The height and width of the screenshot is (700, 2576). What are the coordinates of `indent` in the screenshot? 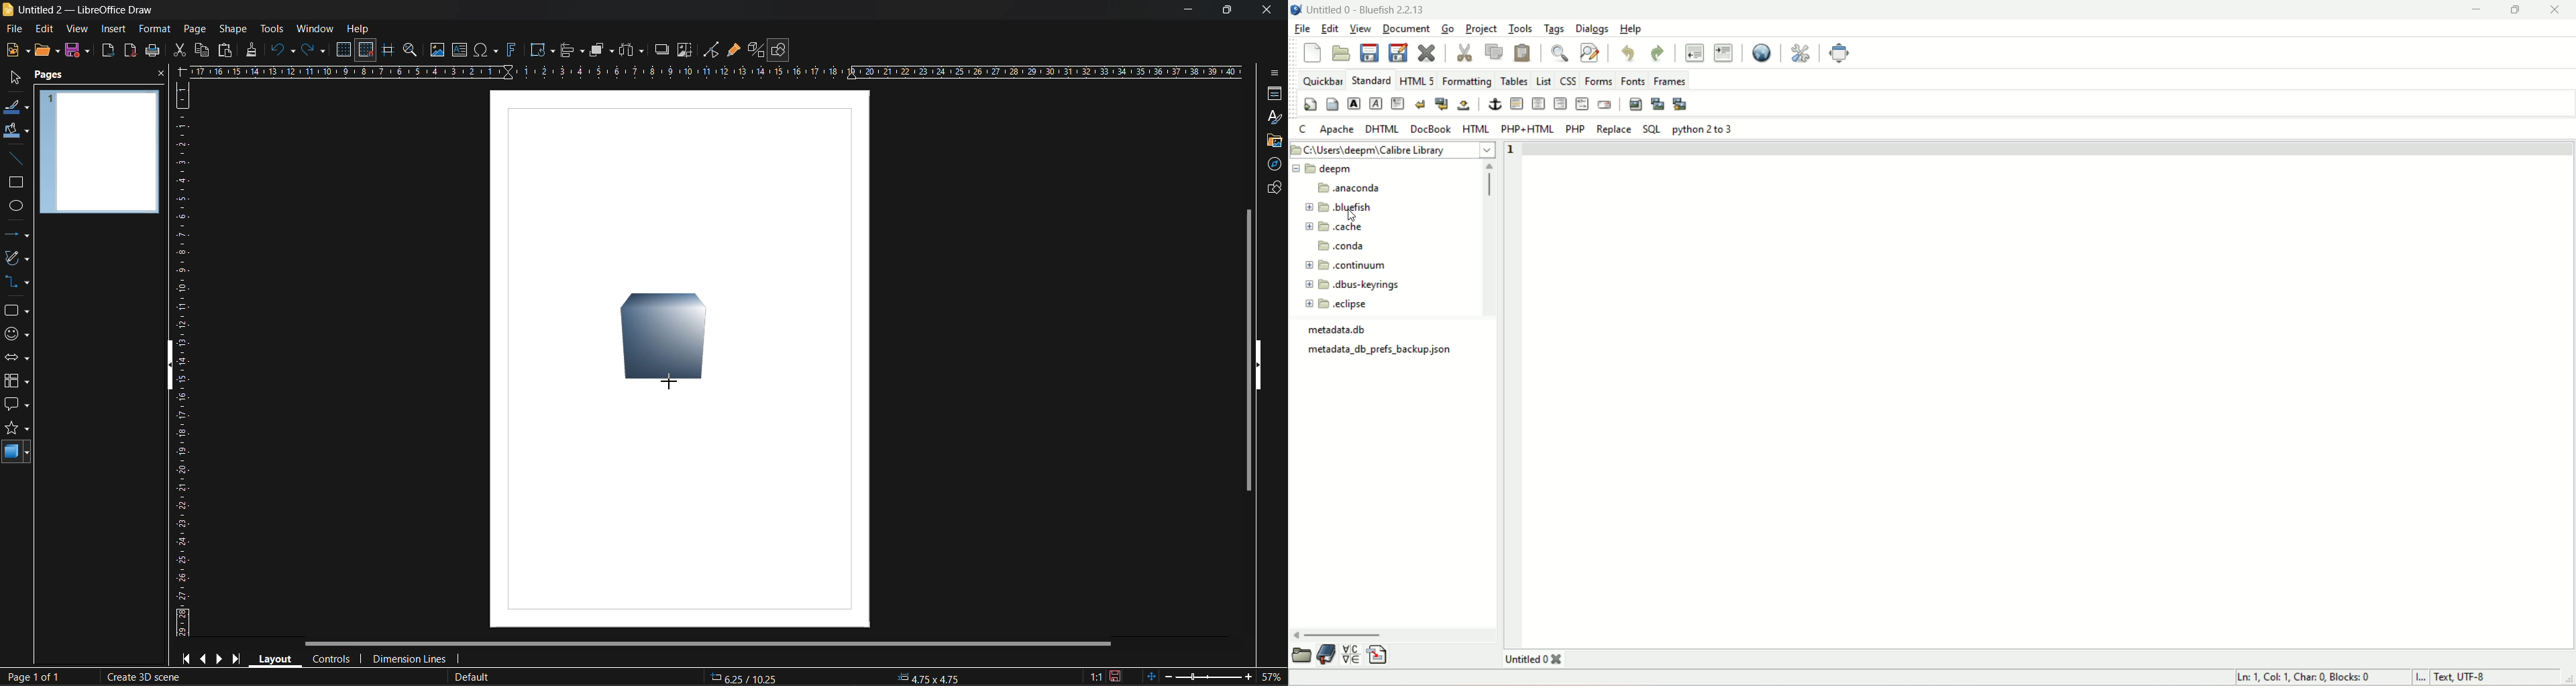 It's located at (1723, 54).